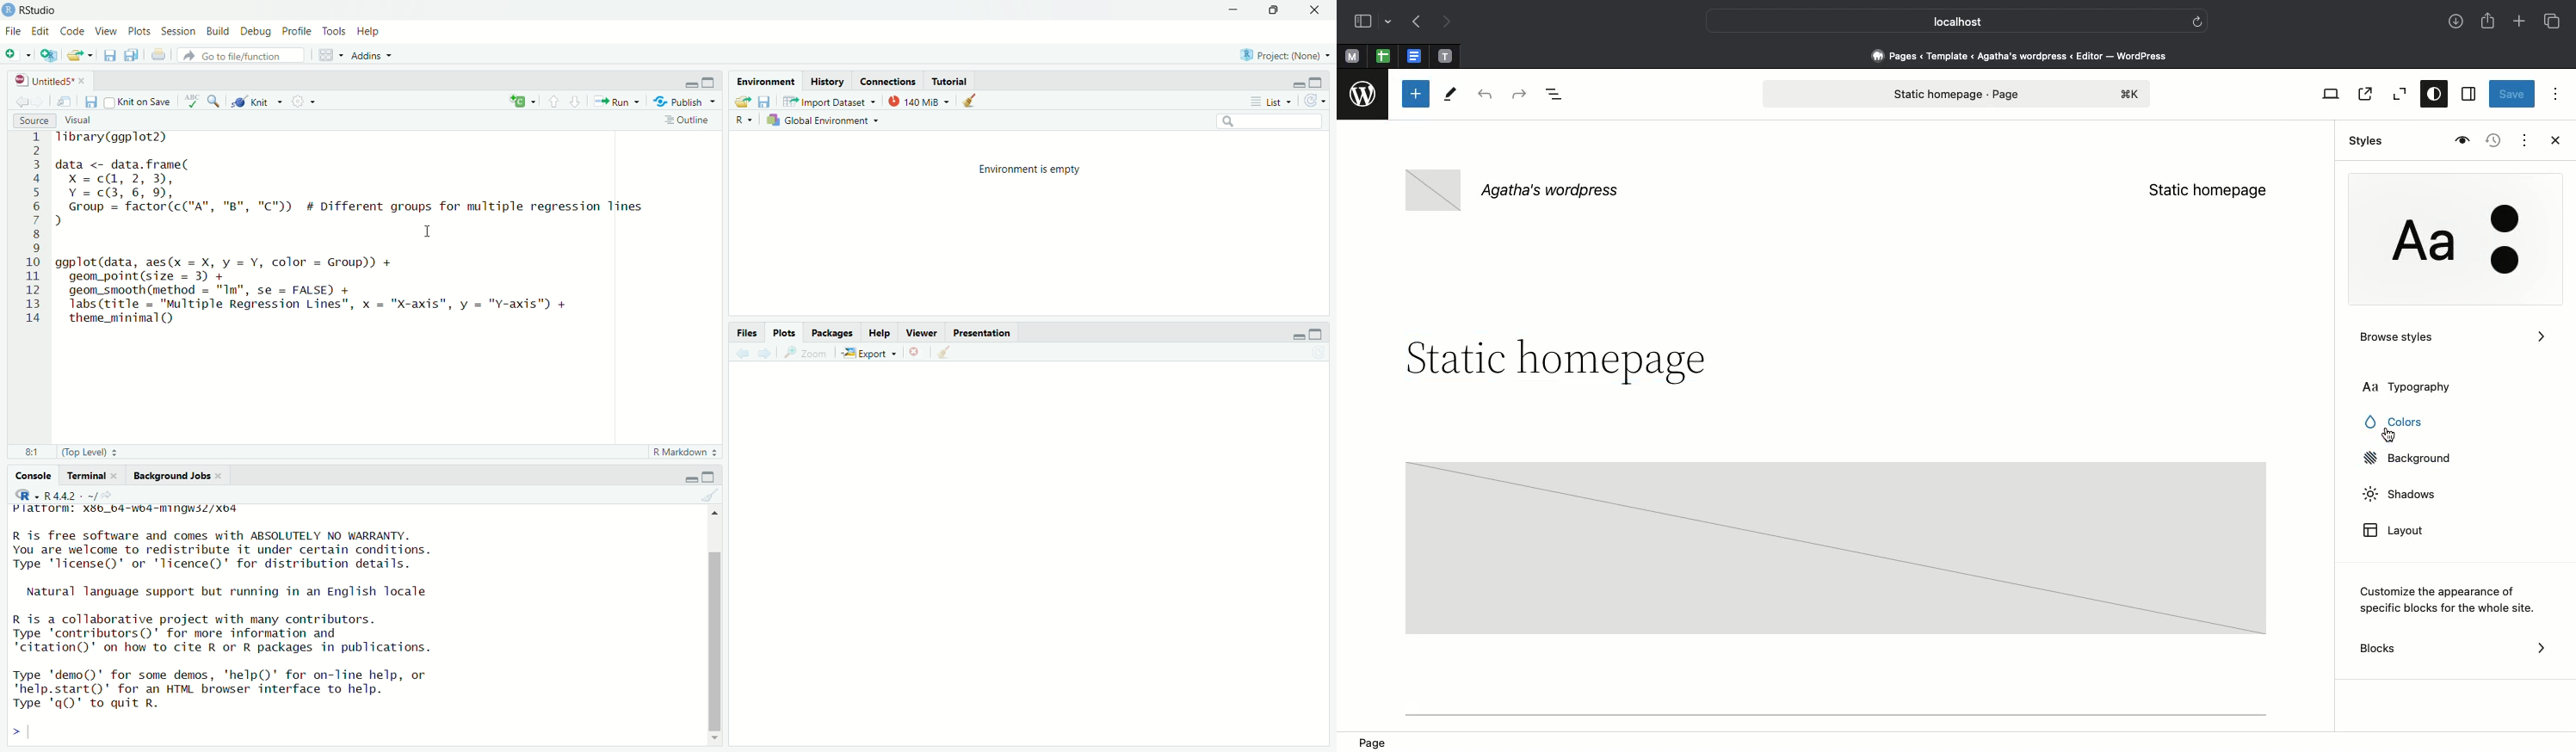 The width and height of the screenshot is (2576, 756). What do you see at coordinates (917, 101) in the screenshot?
I see `140 MiB =` at bounding box center [917, 101].